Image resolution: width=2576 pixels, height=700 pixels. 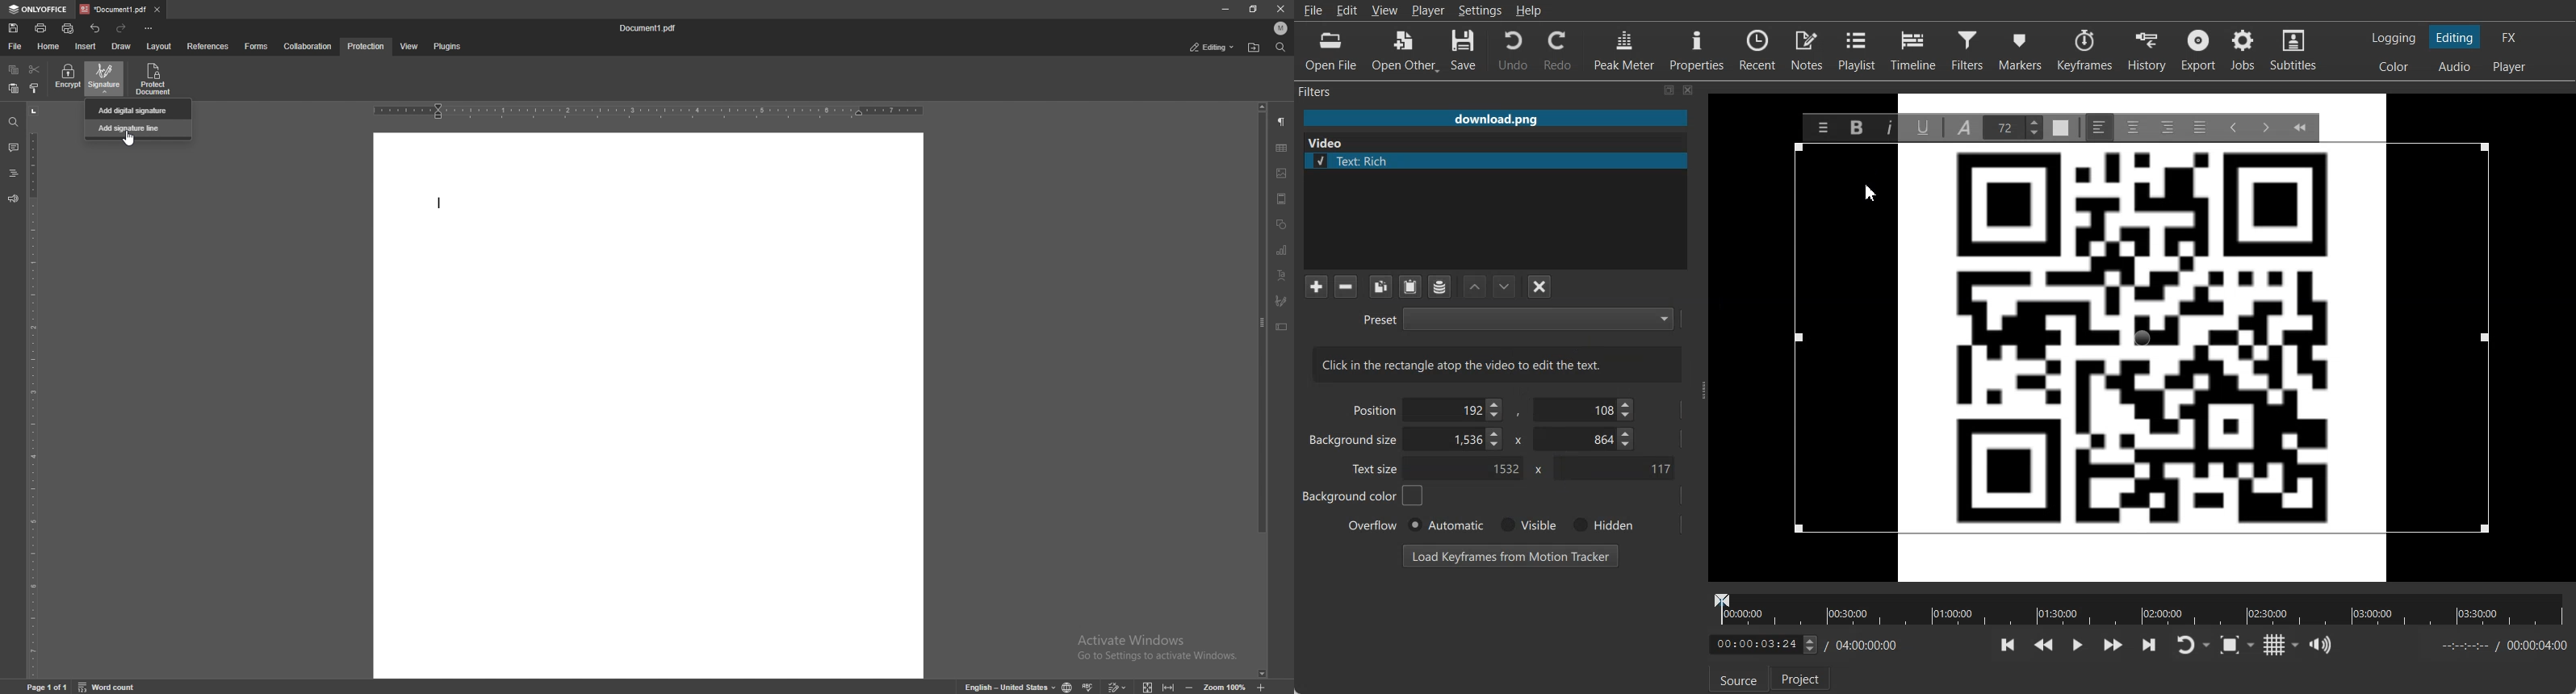 I want to click on Background size Y- Co-ordinate, so click(x=1585, y=441).